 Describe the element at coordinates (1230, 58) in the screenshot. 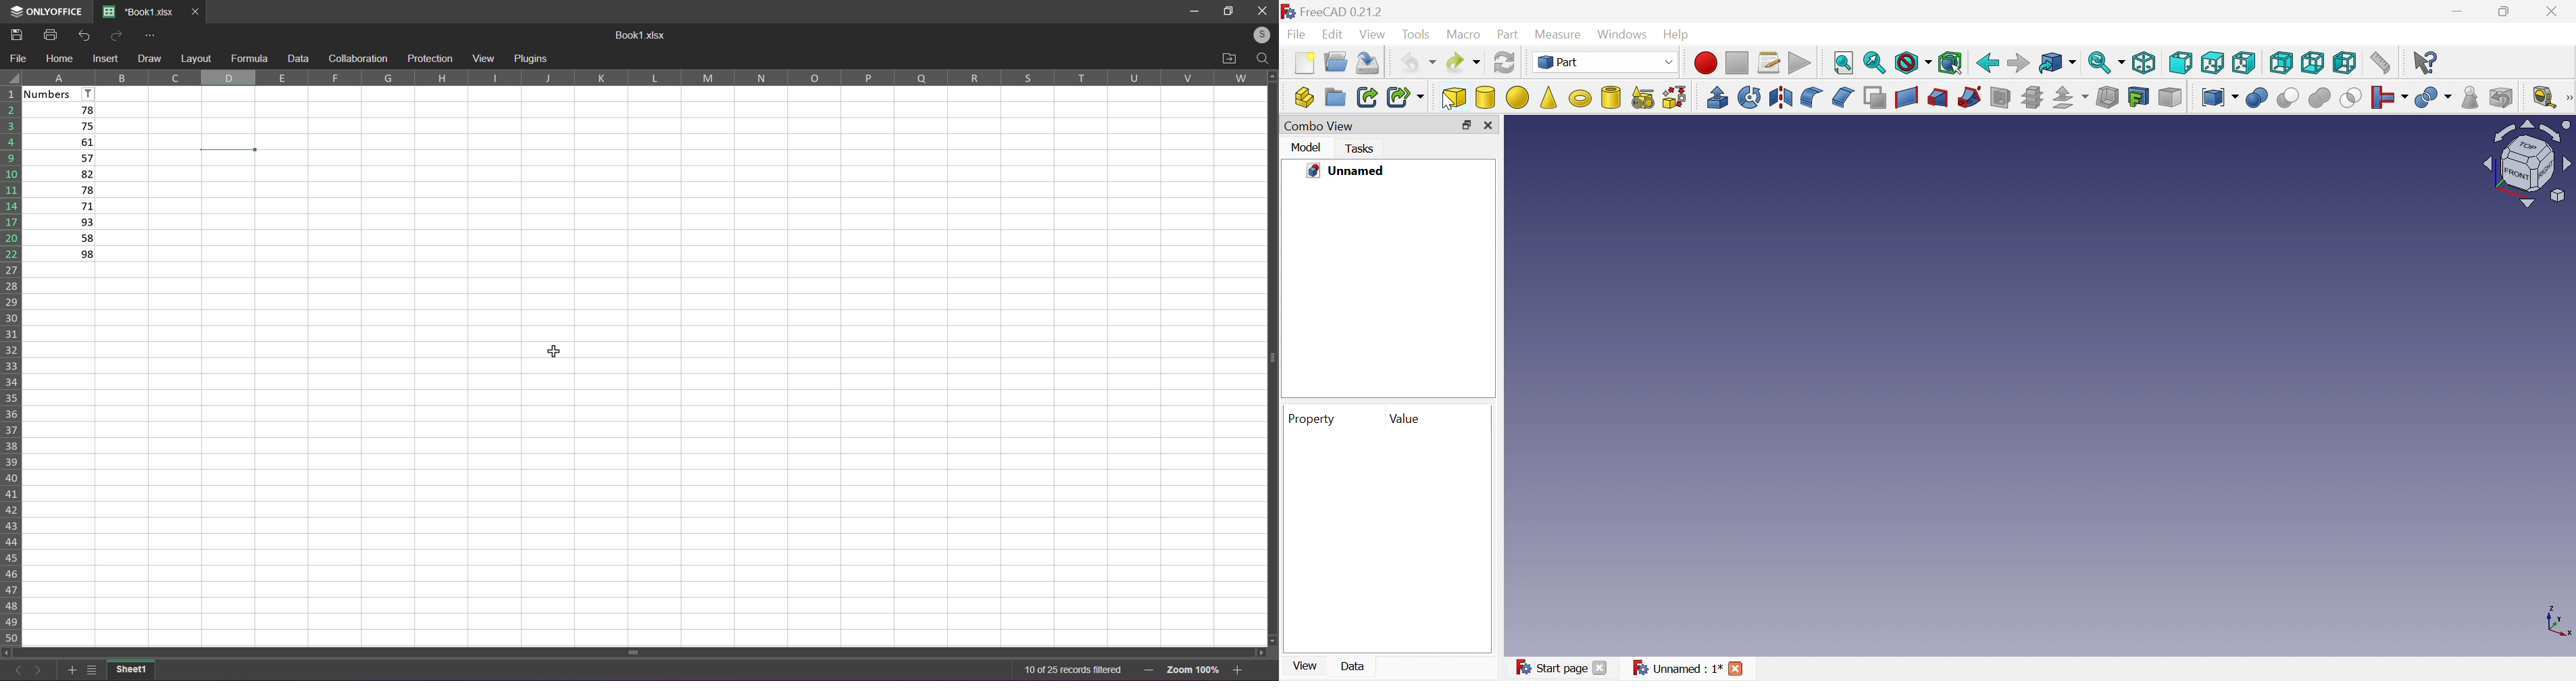

I see `open` at that location.